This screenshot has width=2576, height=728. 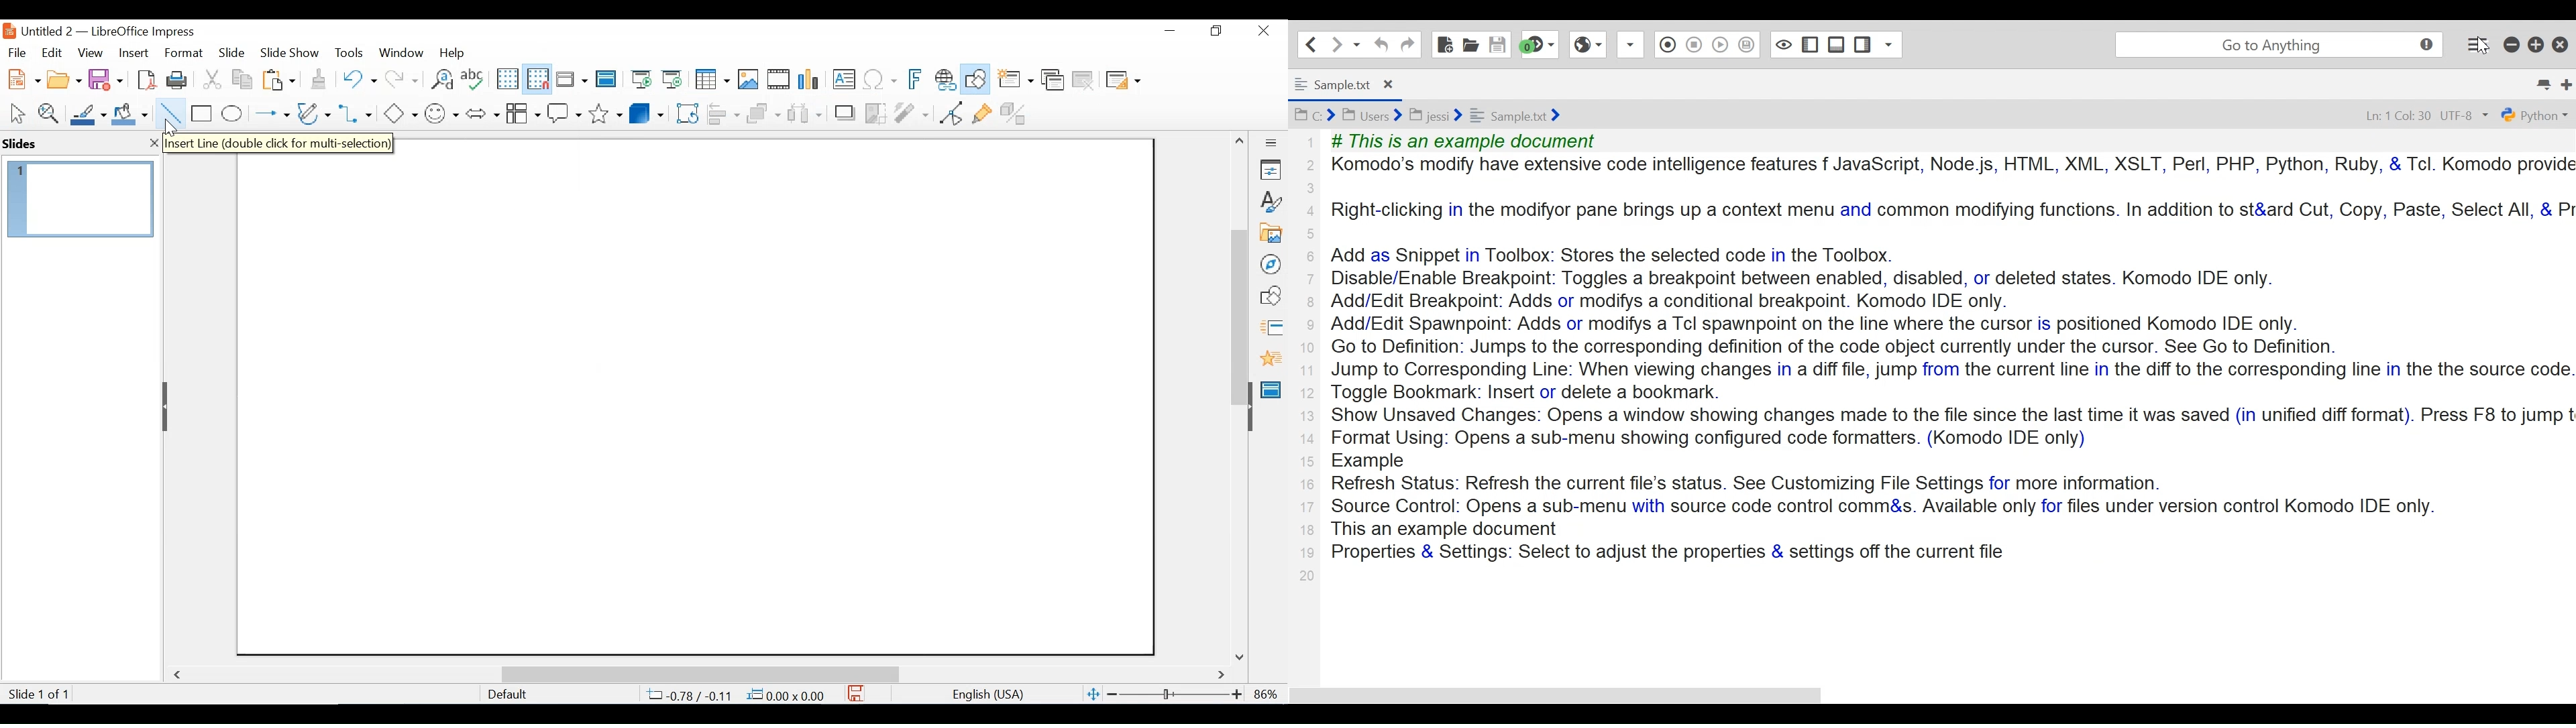 What do you see at coordinates (441, 79) in the screenshot?
I see `Find and Replace` at bounding box center [441, 79].